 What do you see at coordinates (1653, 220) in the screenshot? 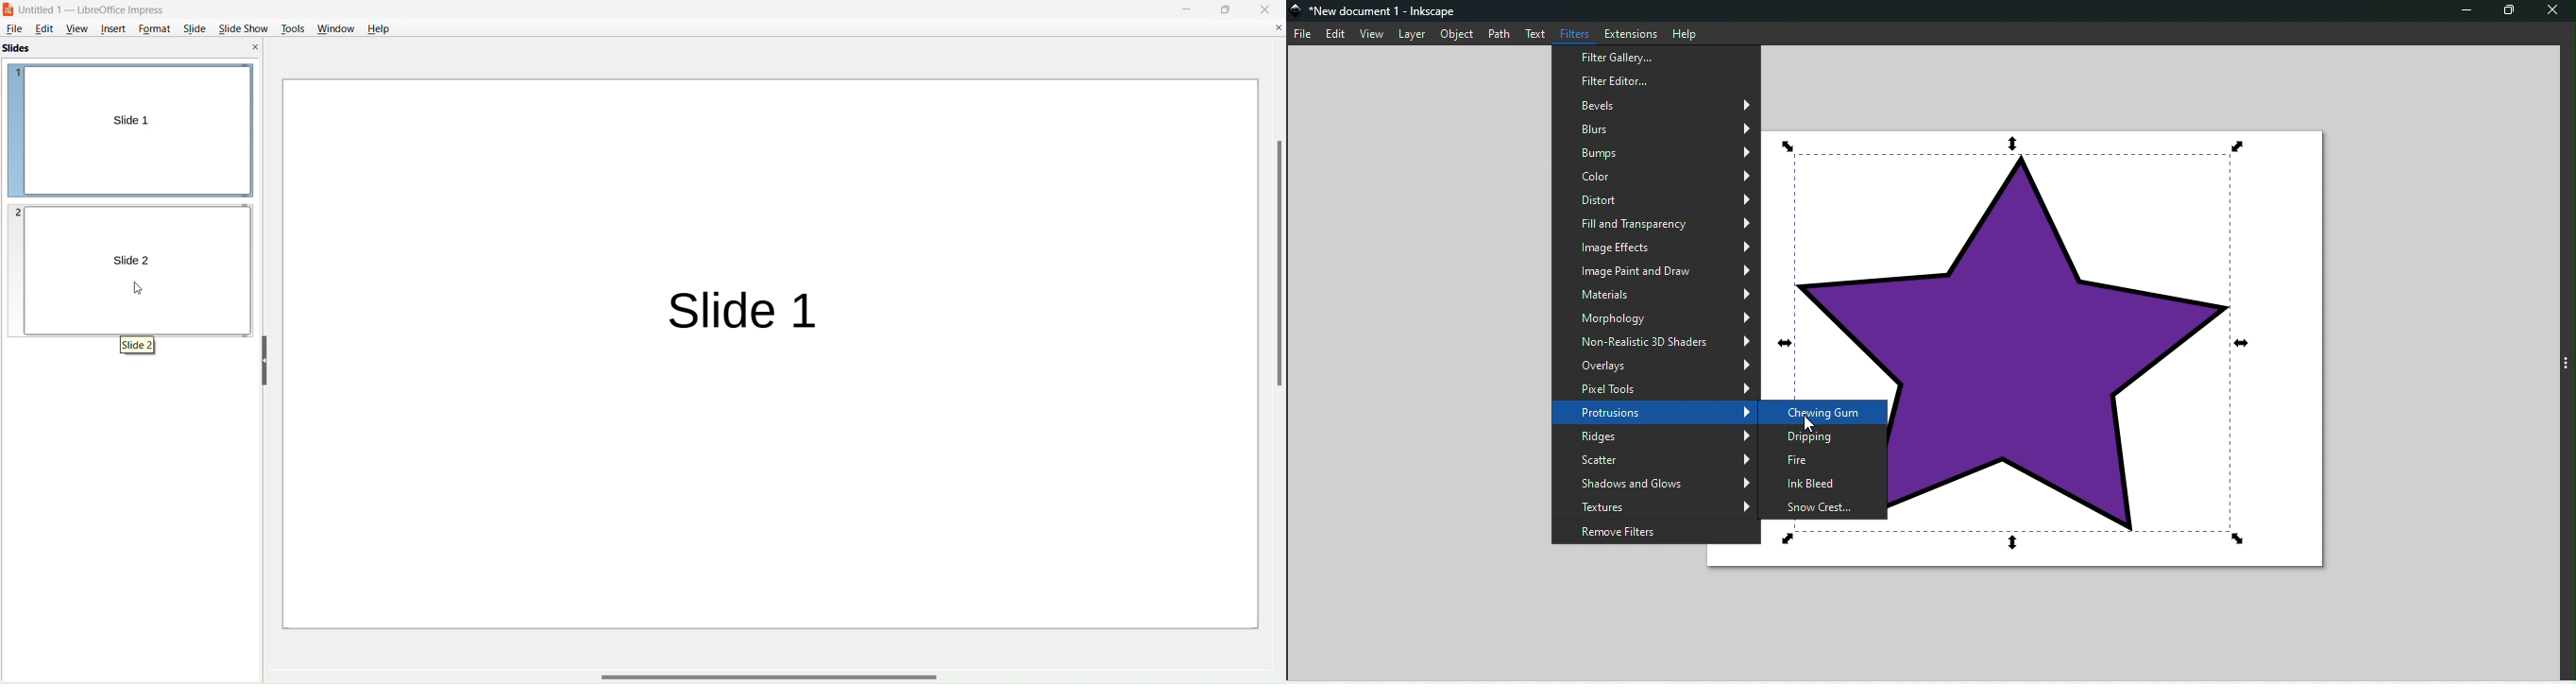
I see `Fill and Transparency` at bounding box center [1653, 220].